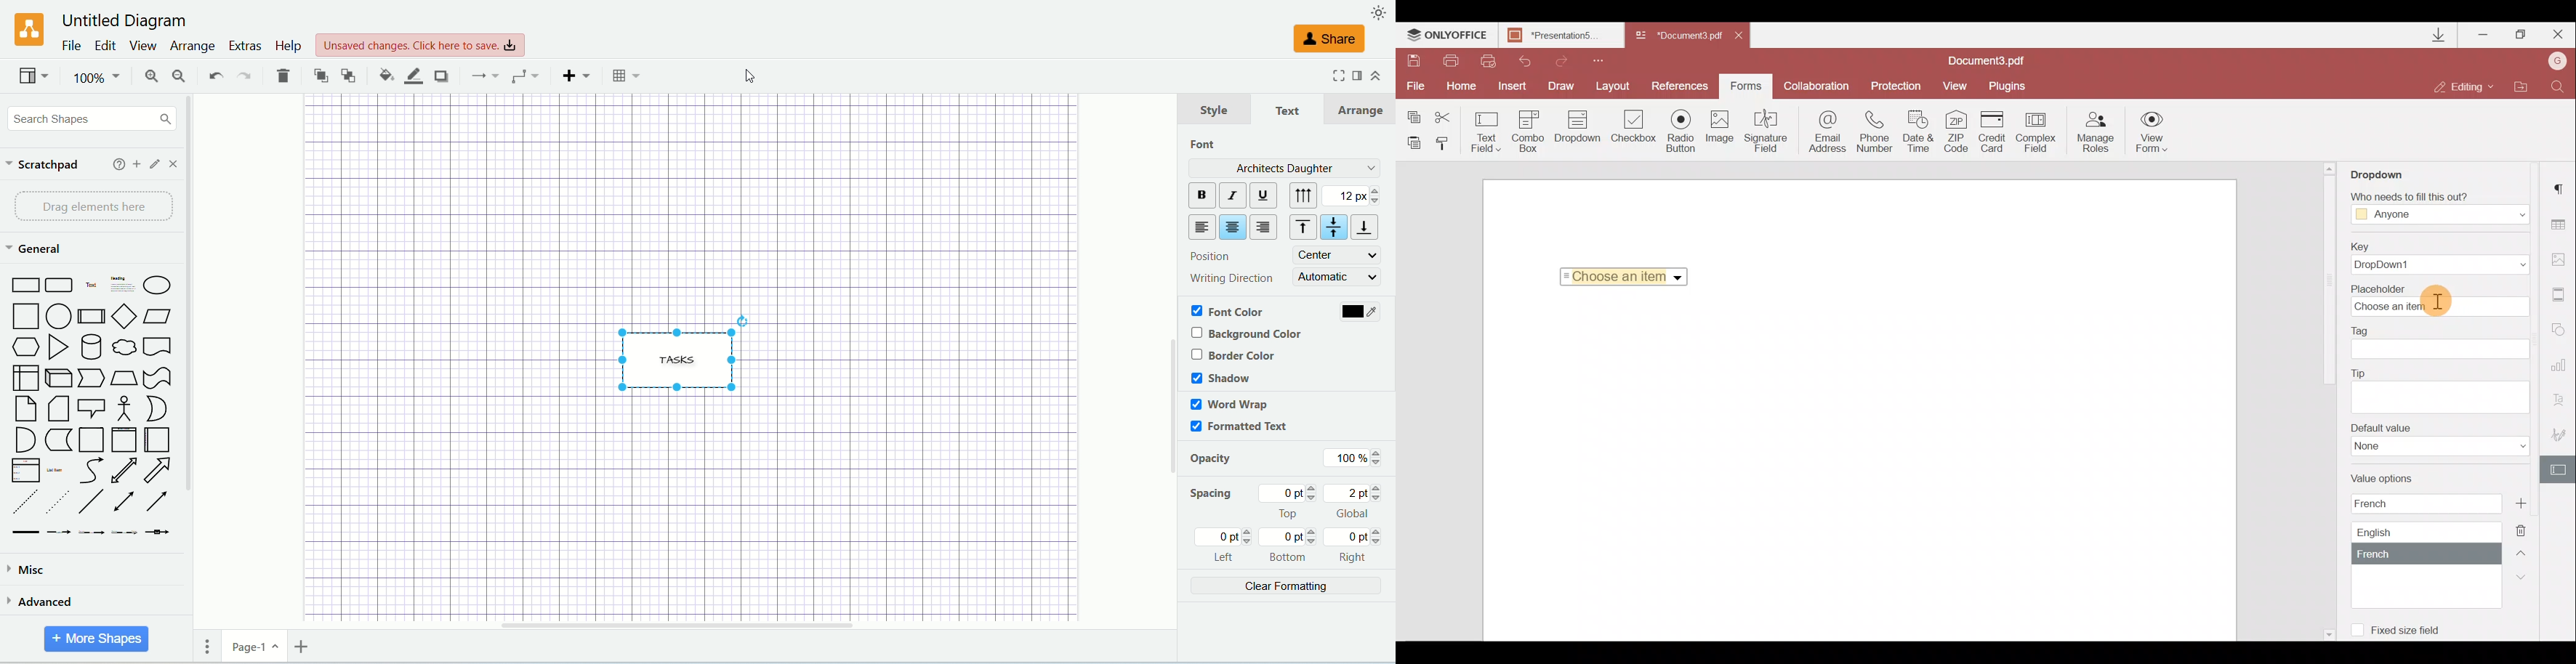 The image size is (2576, 672). Describe the element at coordinates (57, 410) in the screenshot. I see `Card` at that location.